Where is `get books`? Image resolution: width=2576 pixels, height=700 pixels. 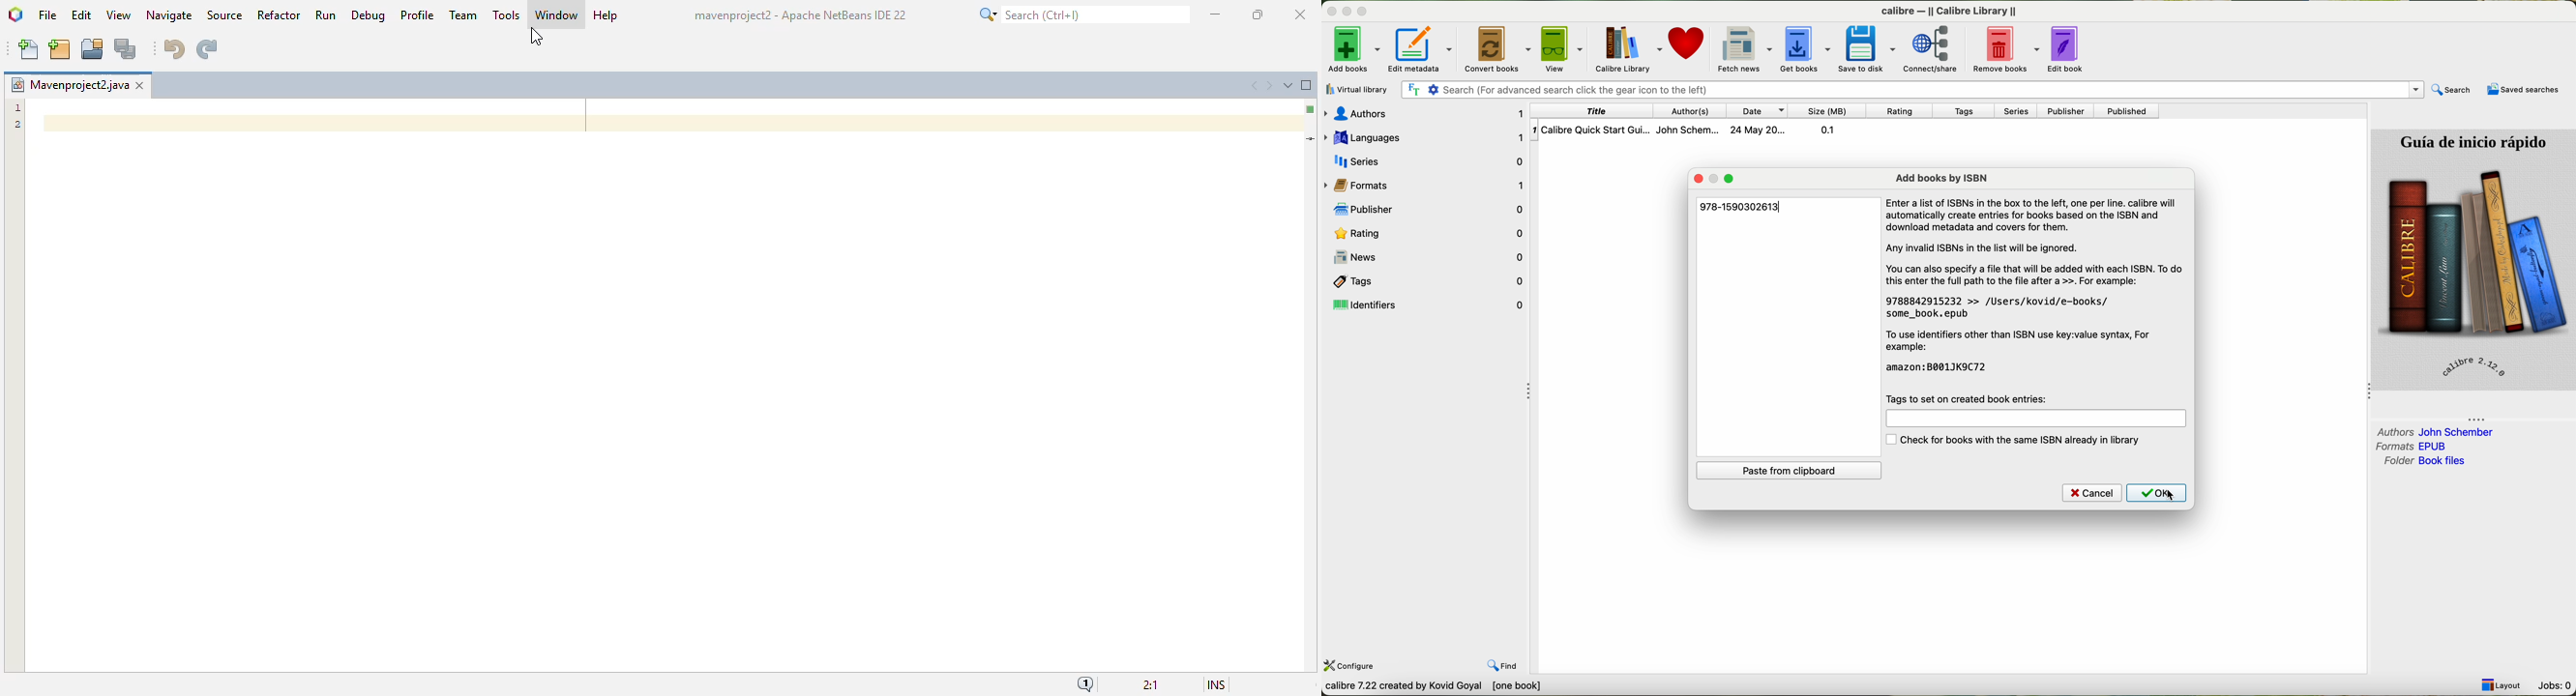
get books is located at coordinates (1808, 49).